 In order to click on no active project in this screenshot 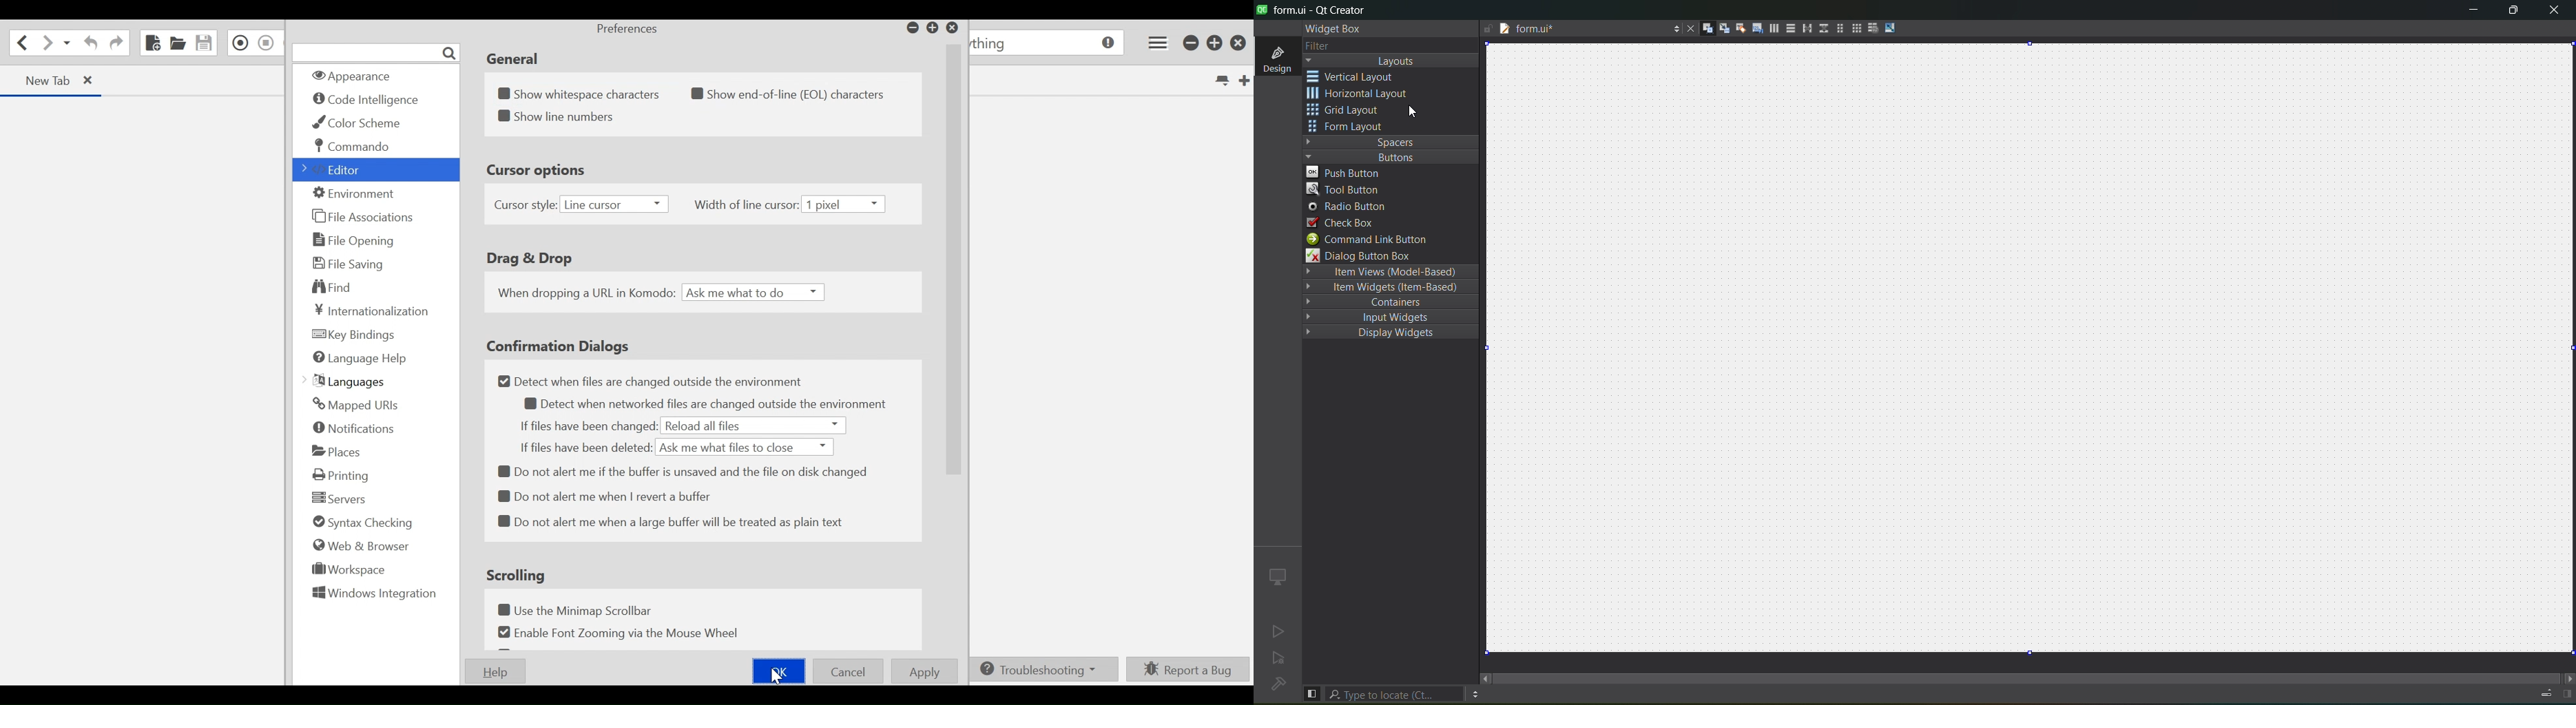, I will do `click(1279, 660)`.